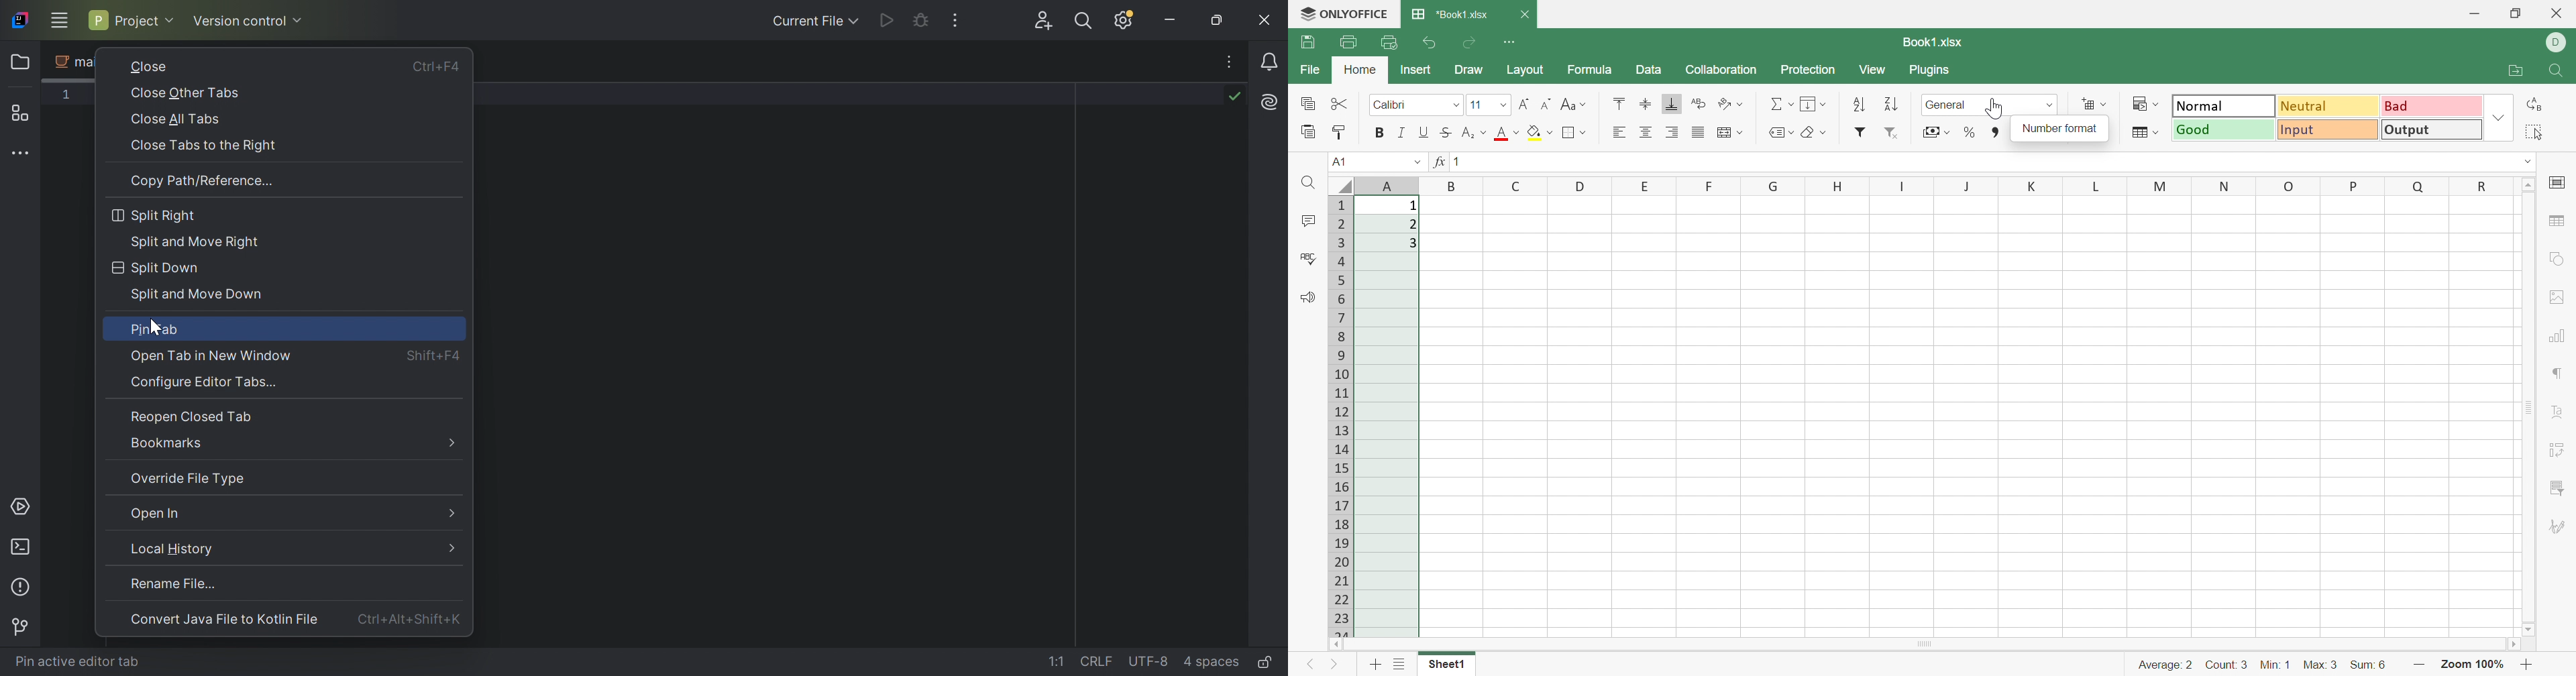  What do you see at coordinates (1340, 103) in the screenshot?
I see `Cut` at bounding box center [1340, 103].